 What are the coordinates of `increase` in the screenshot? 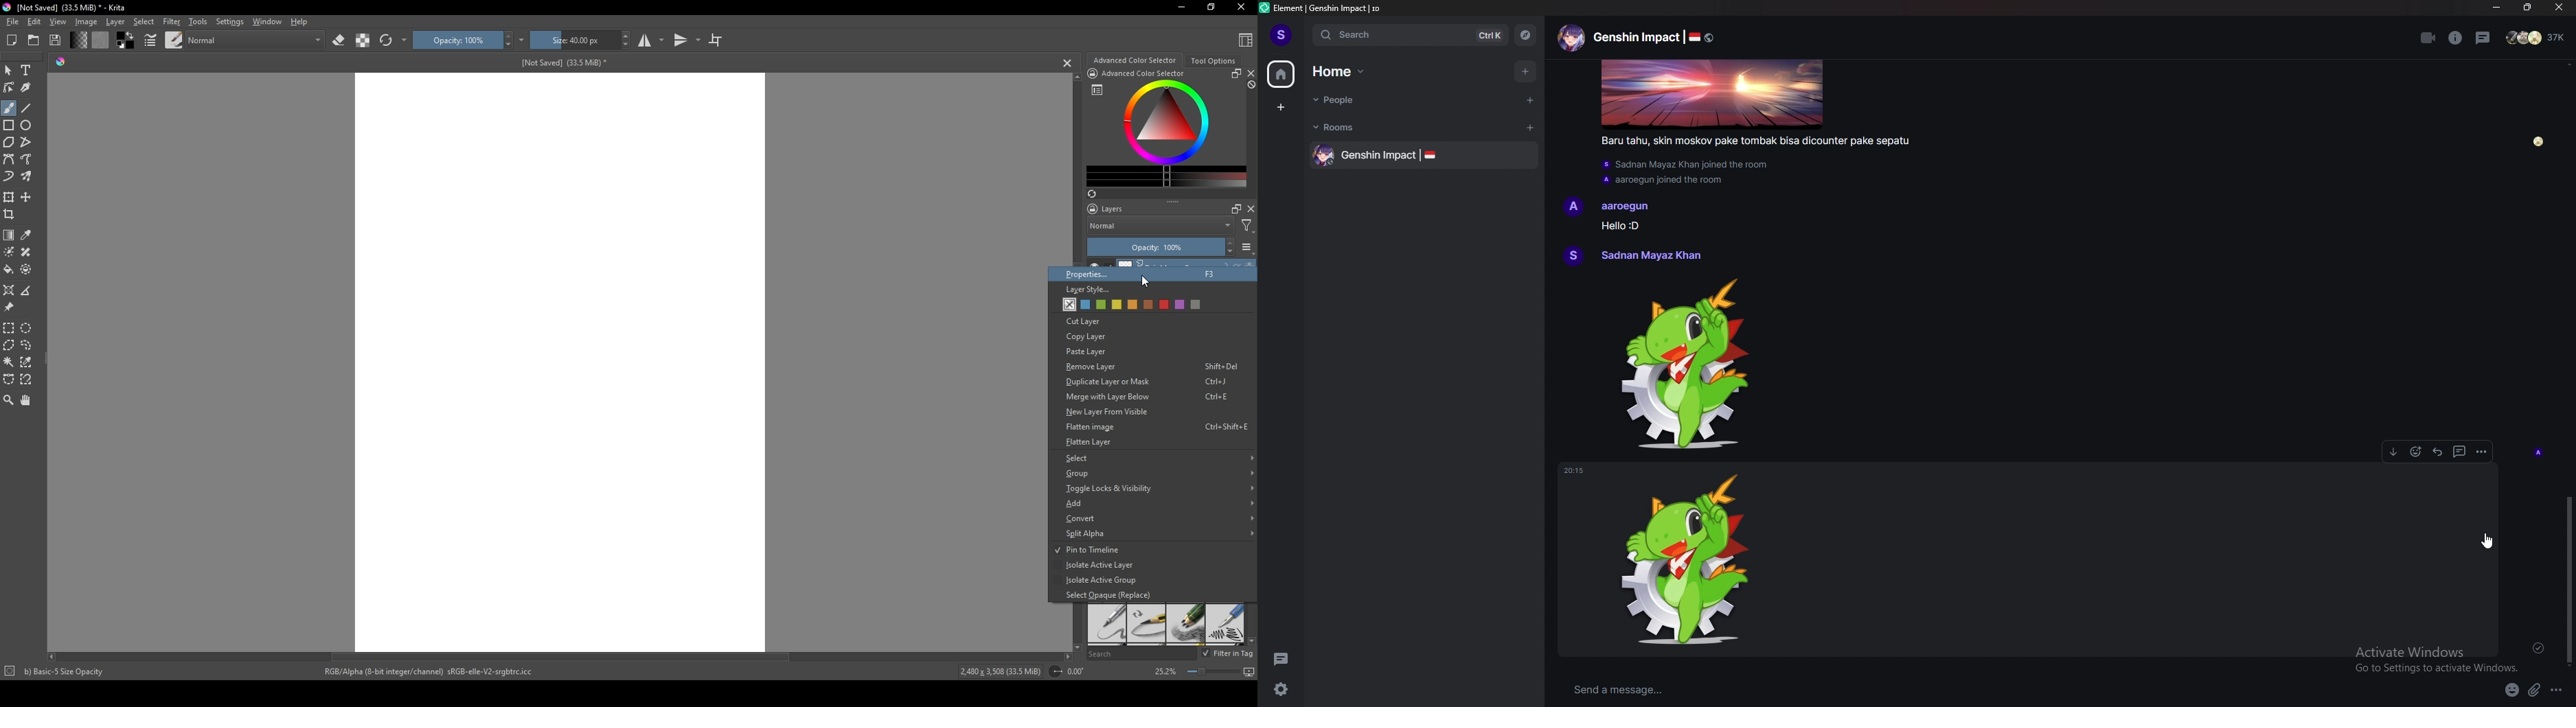 It's located at (1229, 242).